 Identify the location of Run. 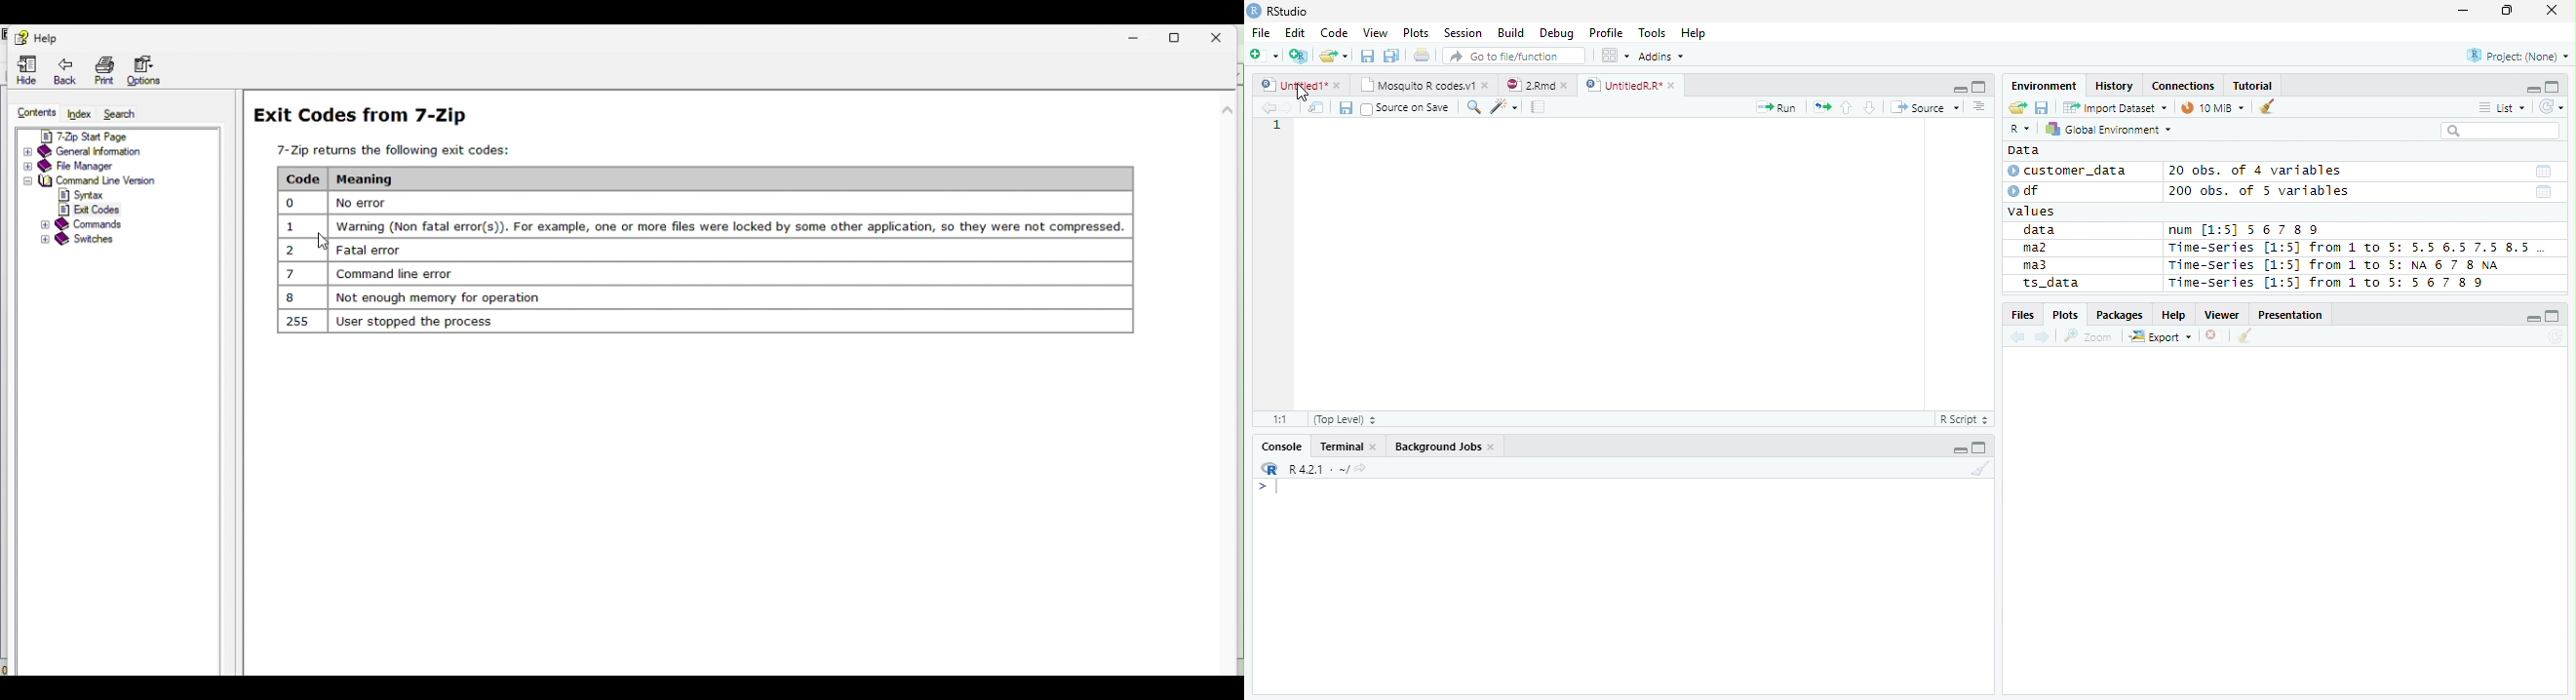
(1778, 108).